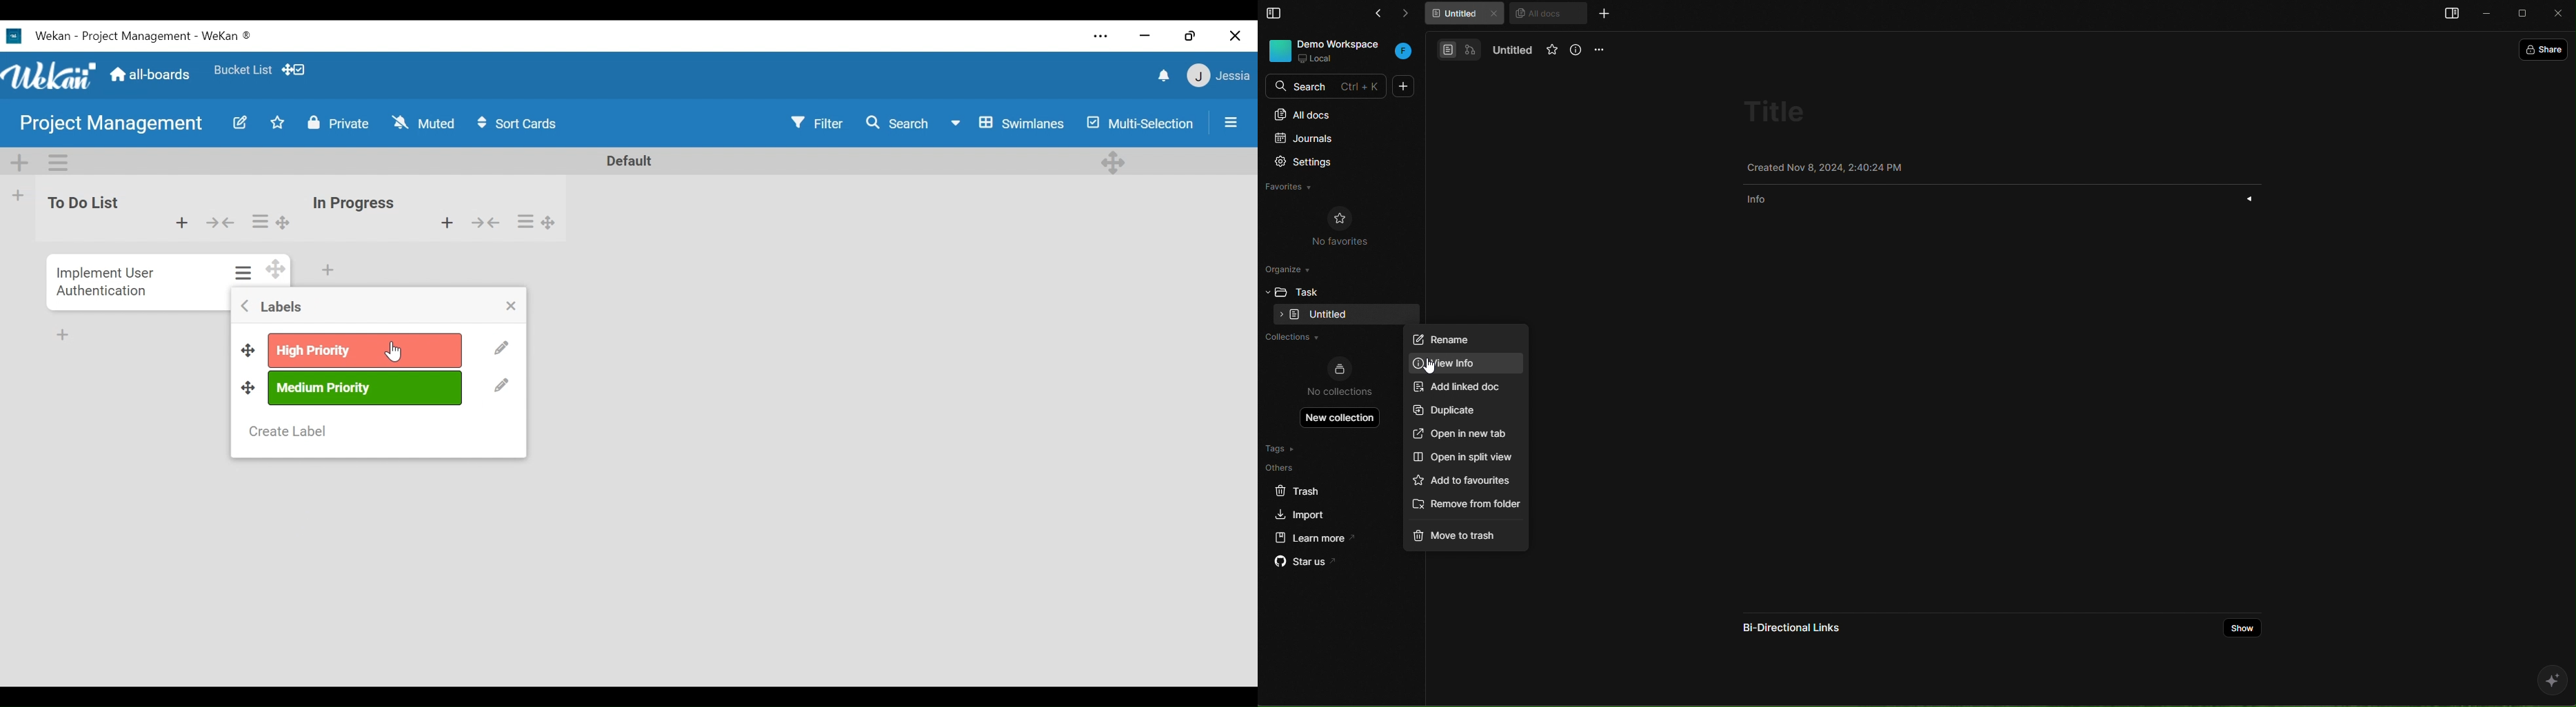  What do you see at coordinates (2449, 15) in the screenshot?
I see `open sidebar` at bounding box center [2449, 15].